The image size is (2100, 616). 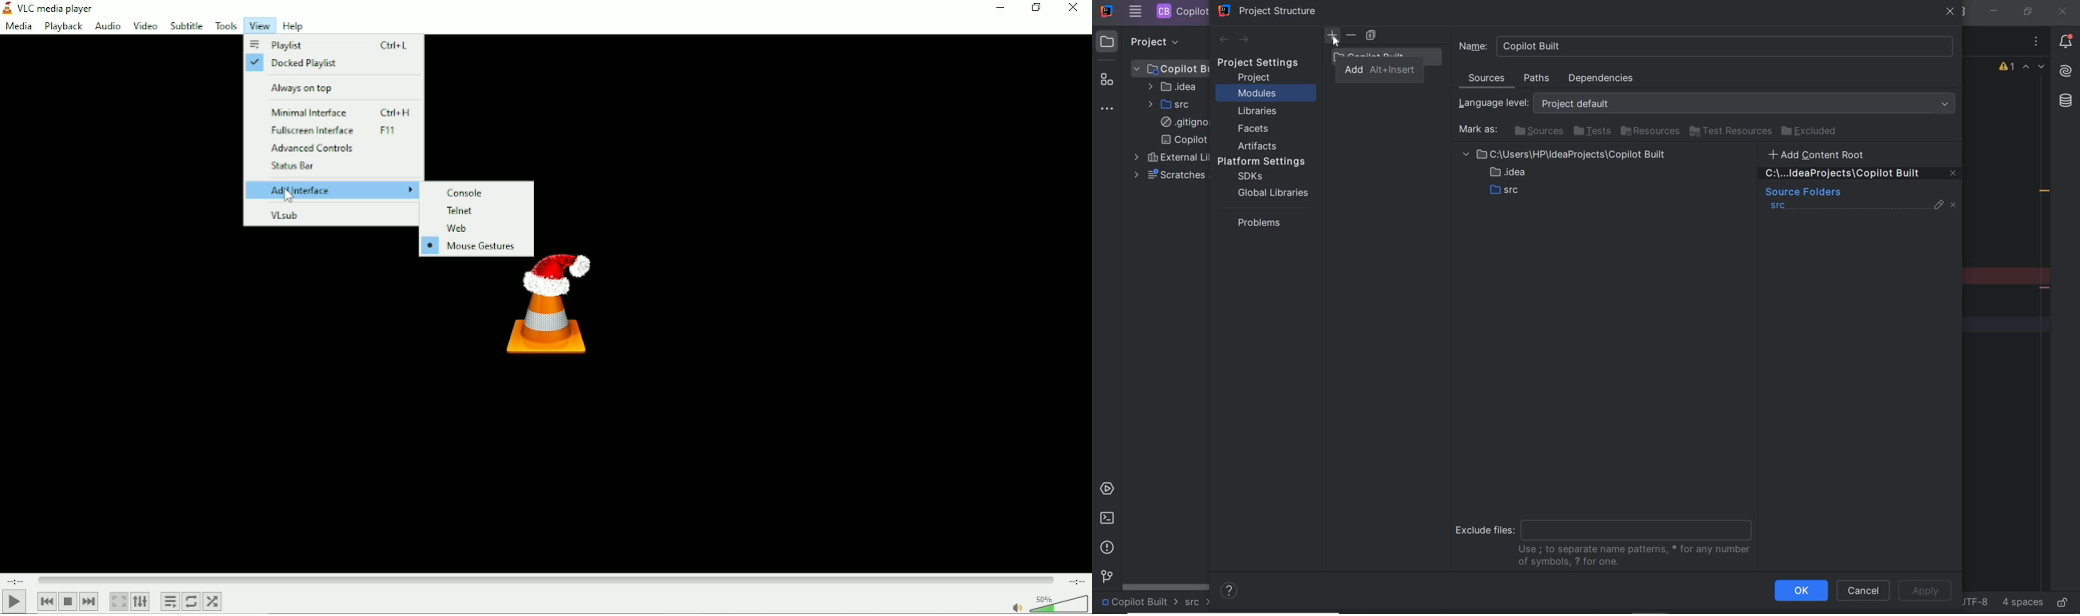 What do you see at coordinates (549, 314) in the screenshot?
I see `Logo` at bounding box center [549, 314].